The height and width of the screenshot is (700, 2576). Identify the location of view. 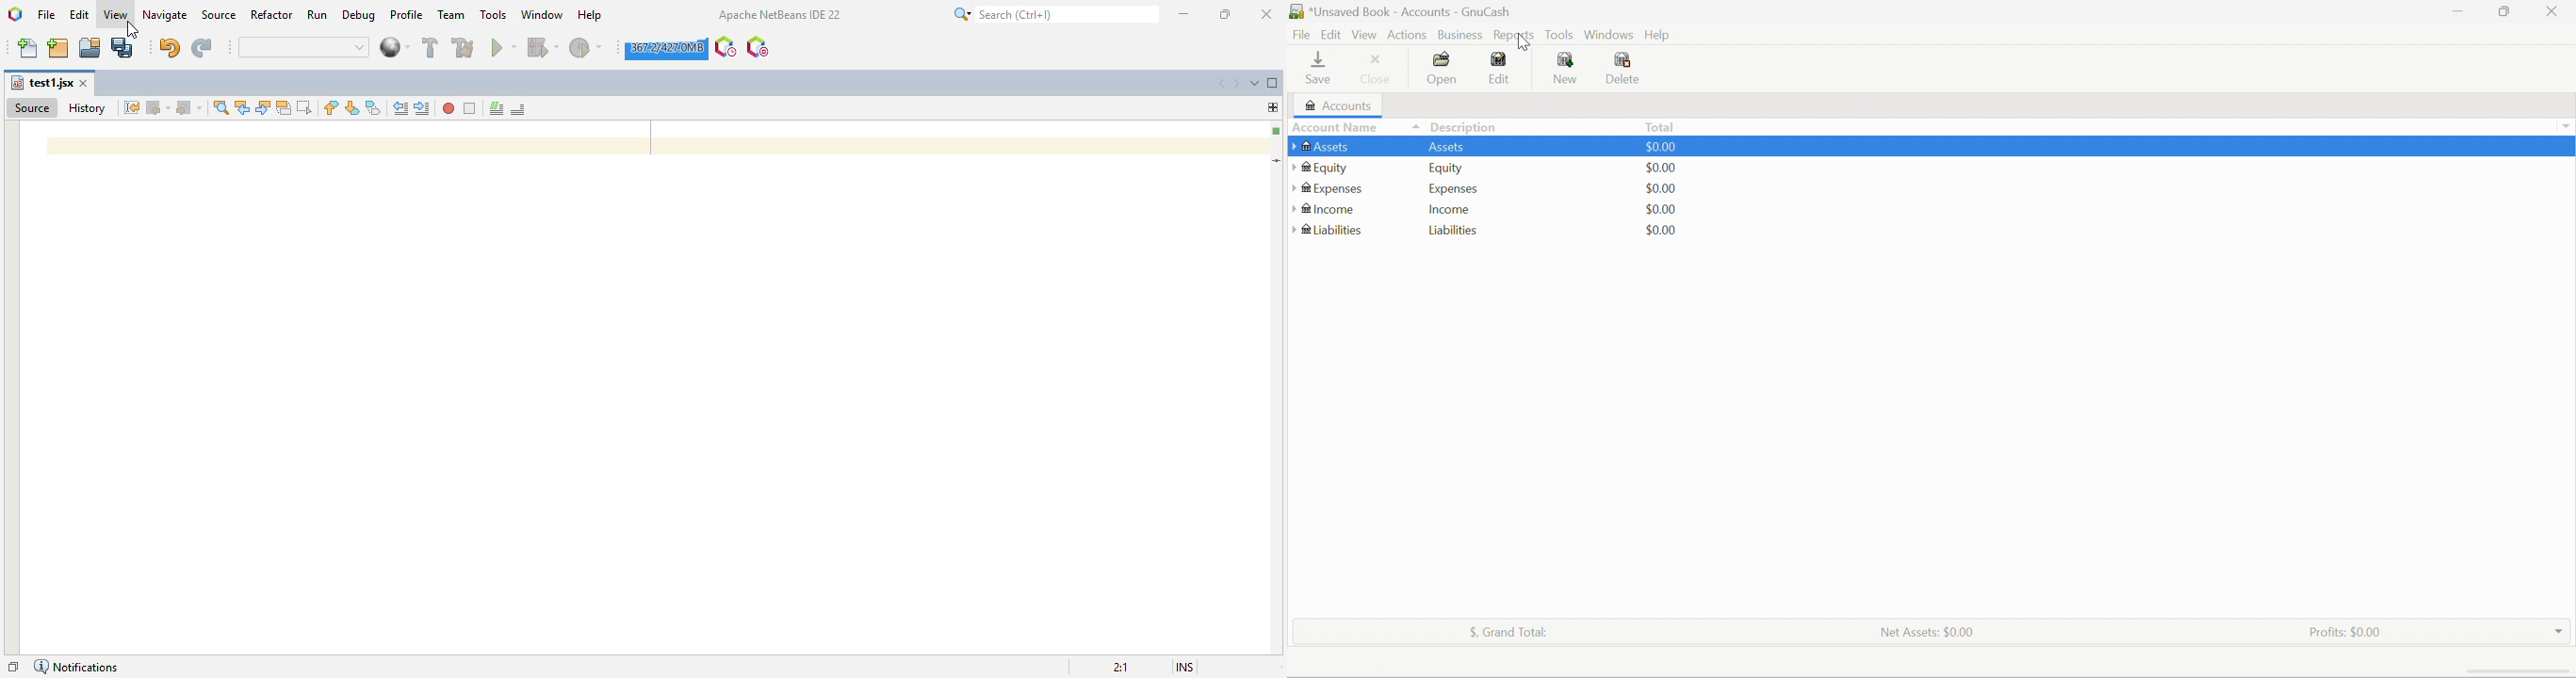
(117, 14).